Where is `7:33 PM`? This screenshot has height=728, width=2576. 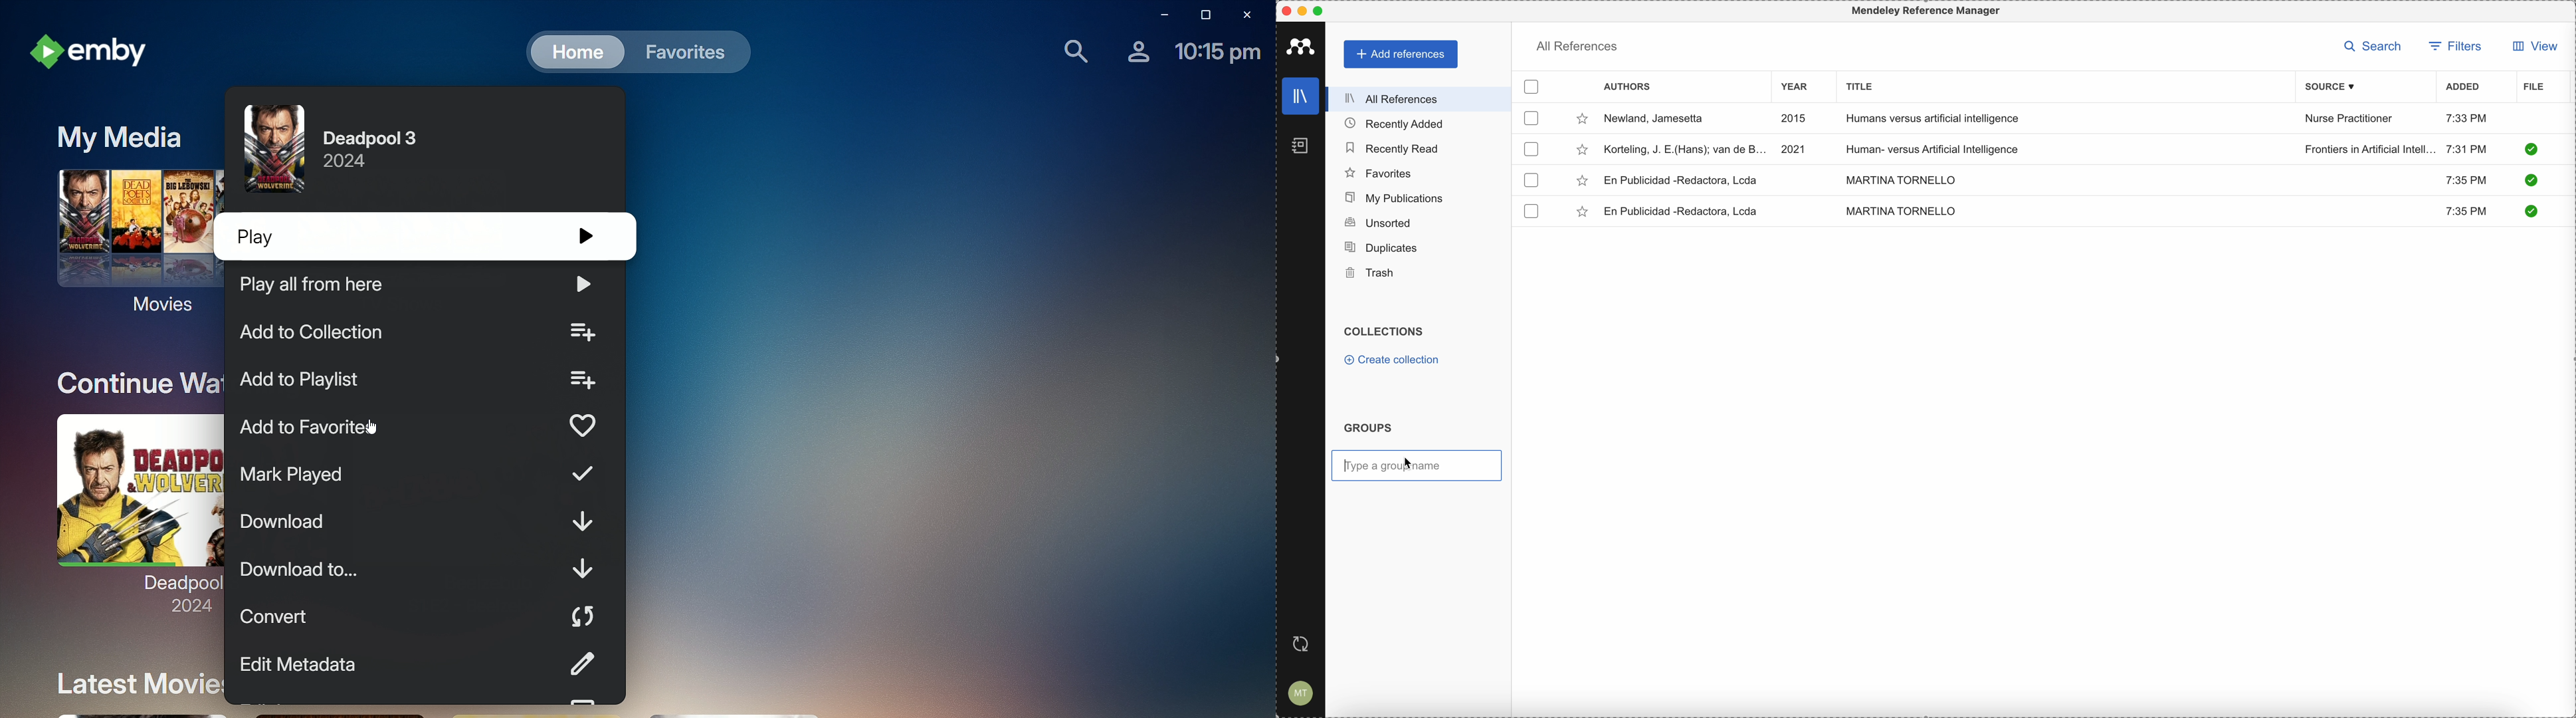 7:33 PM is located at coordinates (2467, 118).